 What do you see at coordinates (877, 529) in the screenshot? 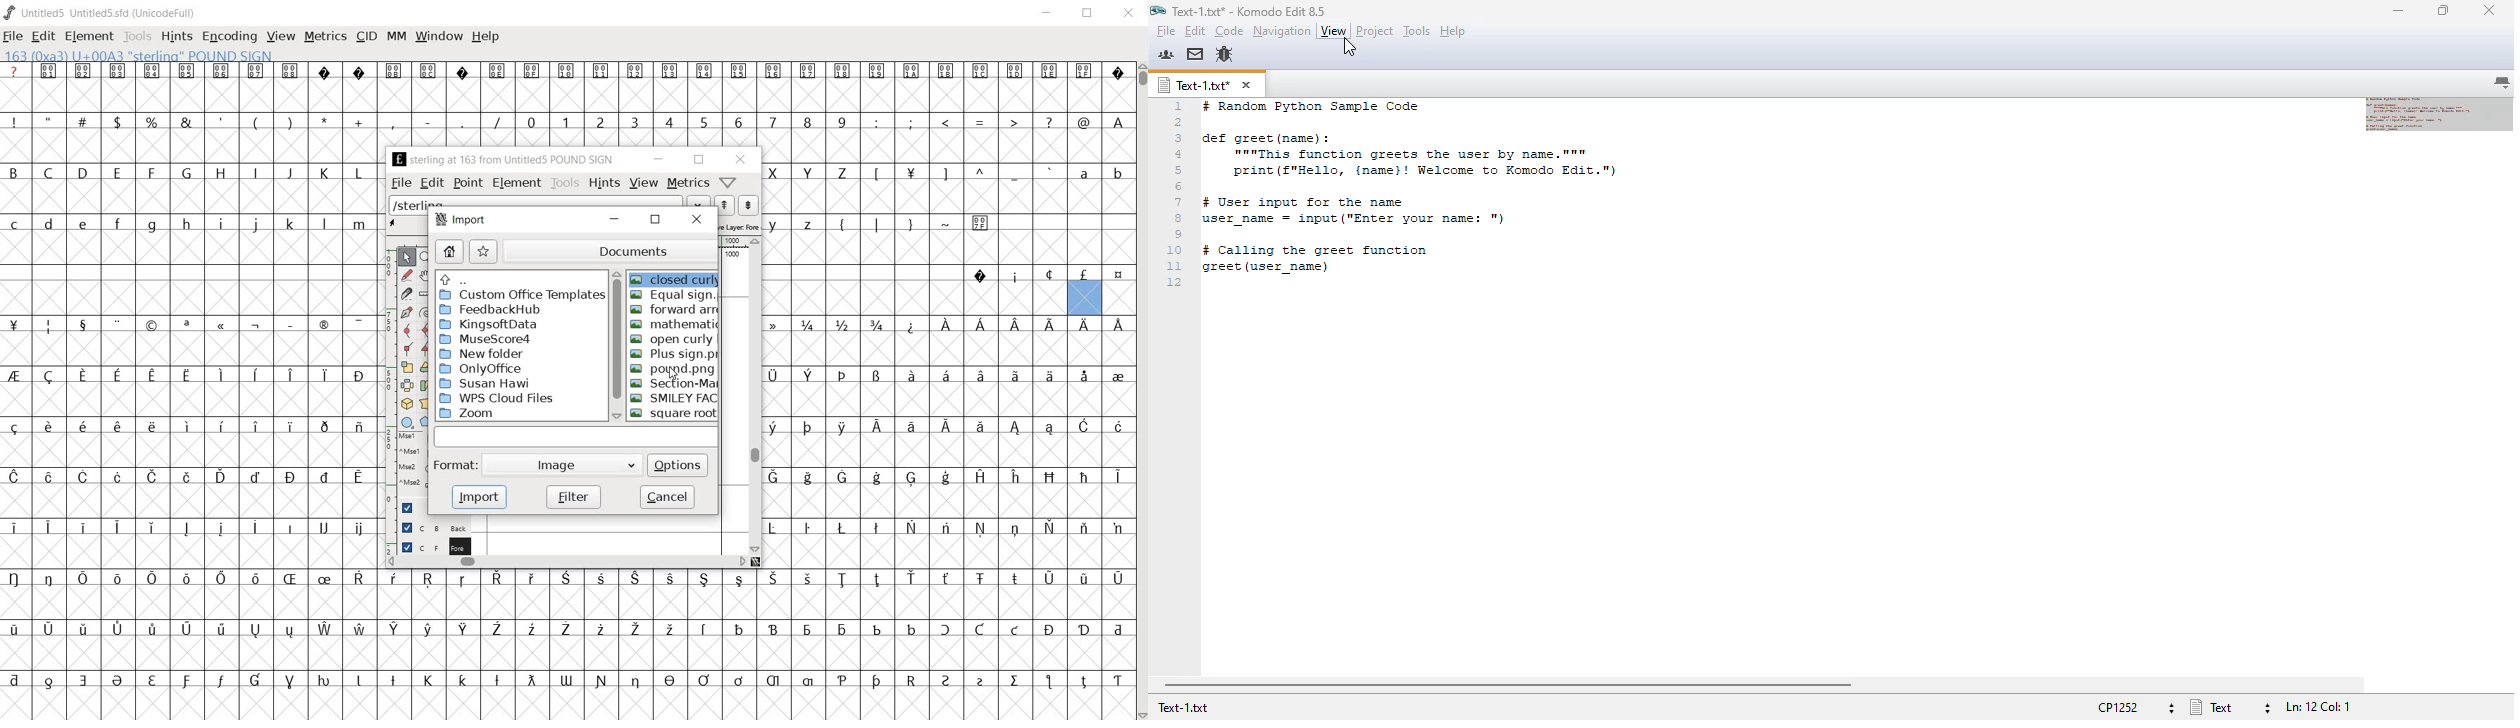
I see `Symbol` at bounding box center [877, 529].